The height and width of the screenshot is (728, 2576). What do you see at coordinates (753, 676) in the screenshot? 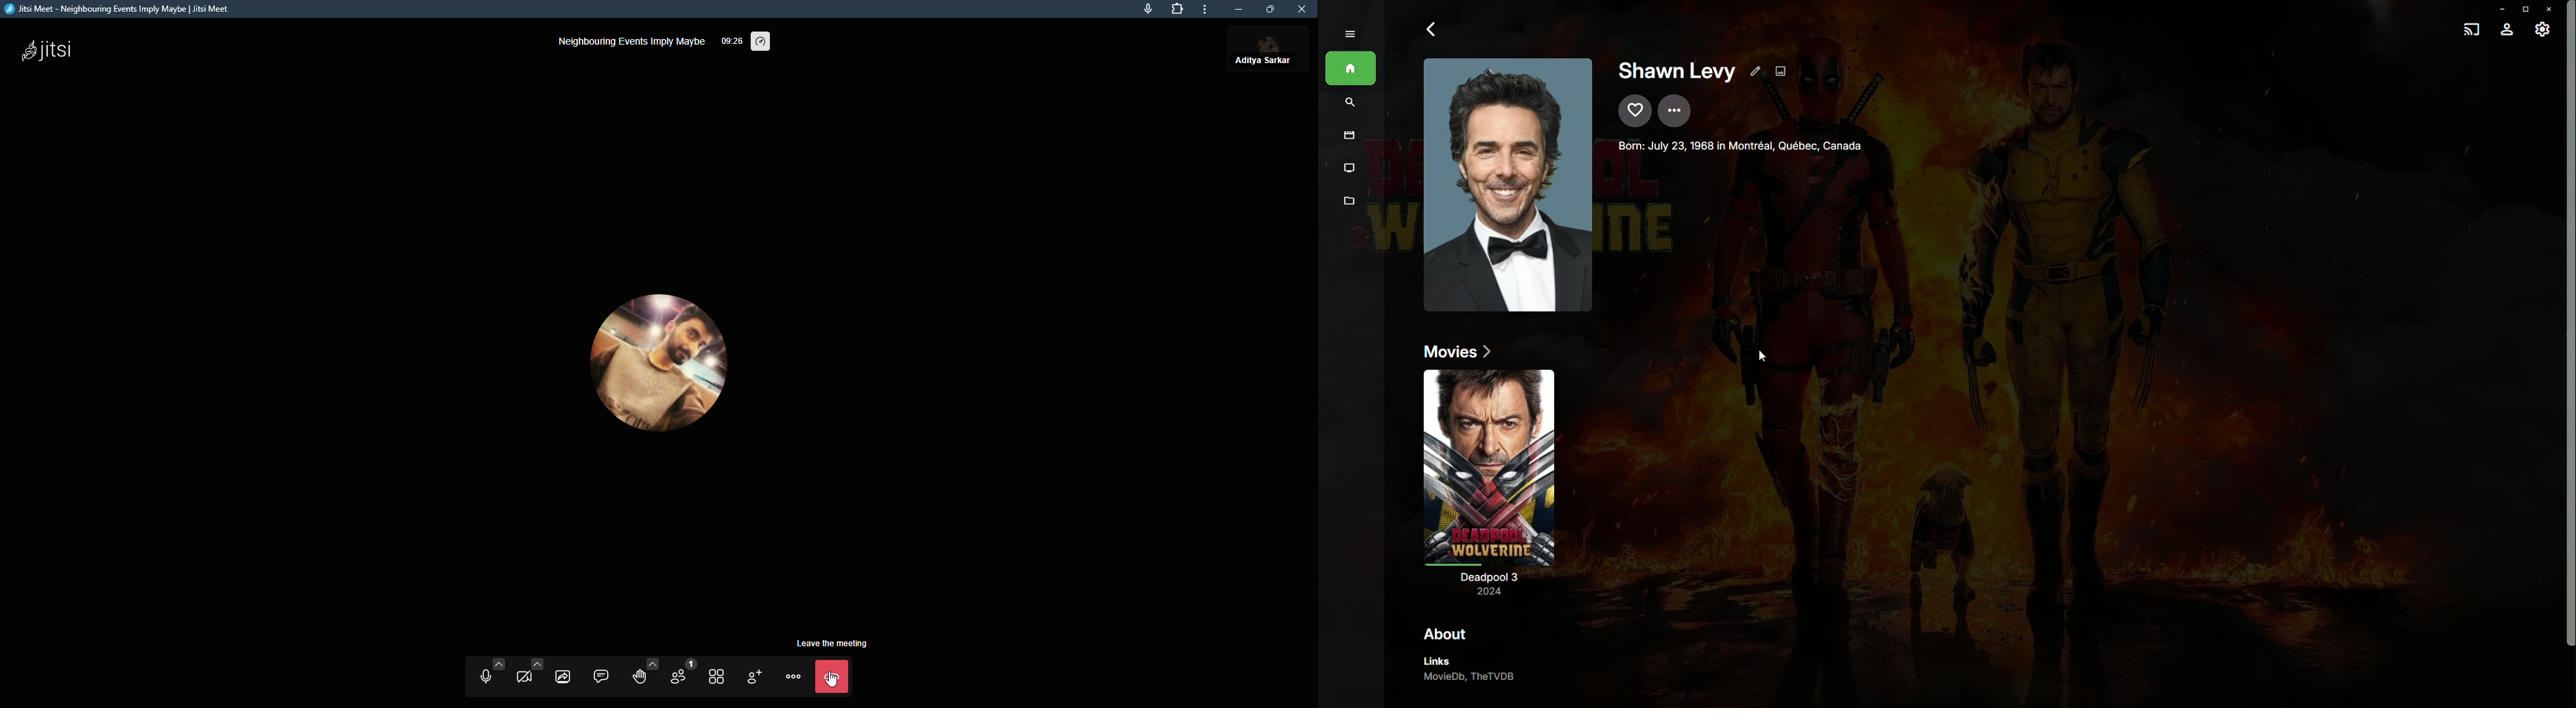
I see `invite people` at bounding box center [753, 676].